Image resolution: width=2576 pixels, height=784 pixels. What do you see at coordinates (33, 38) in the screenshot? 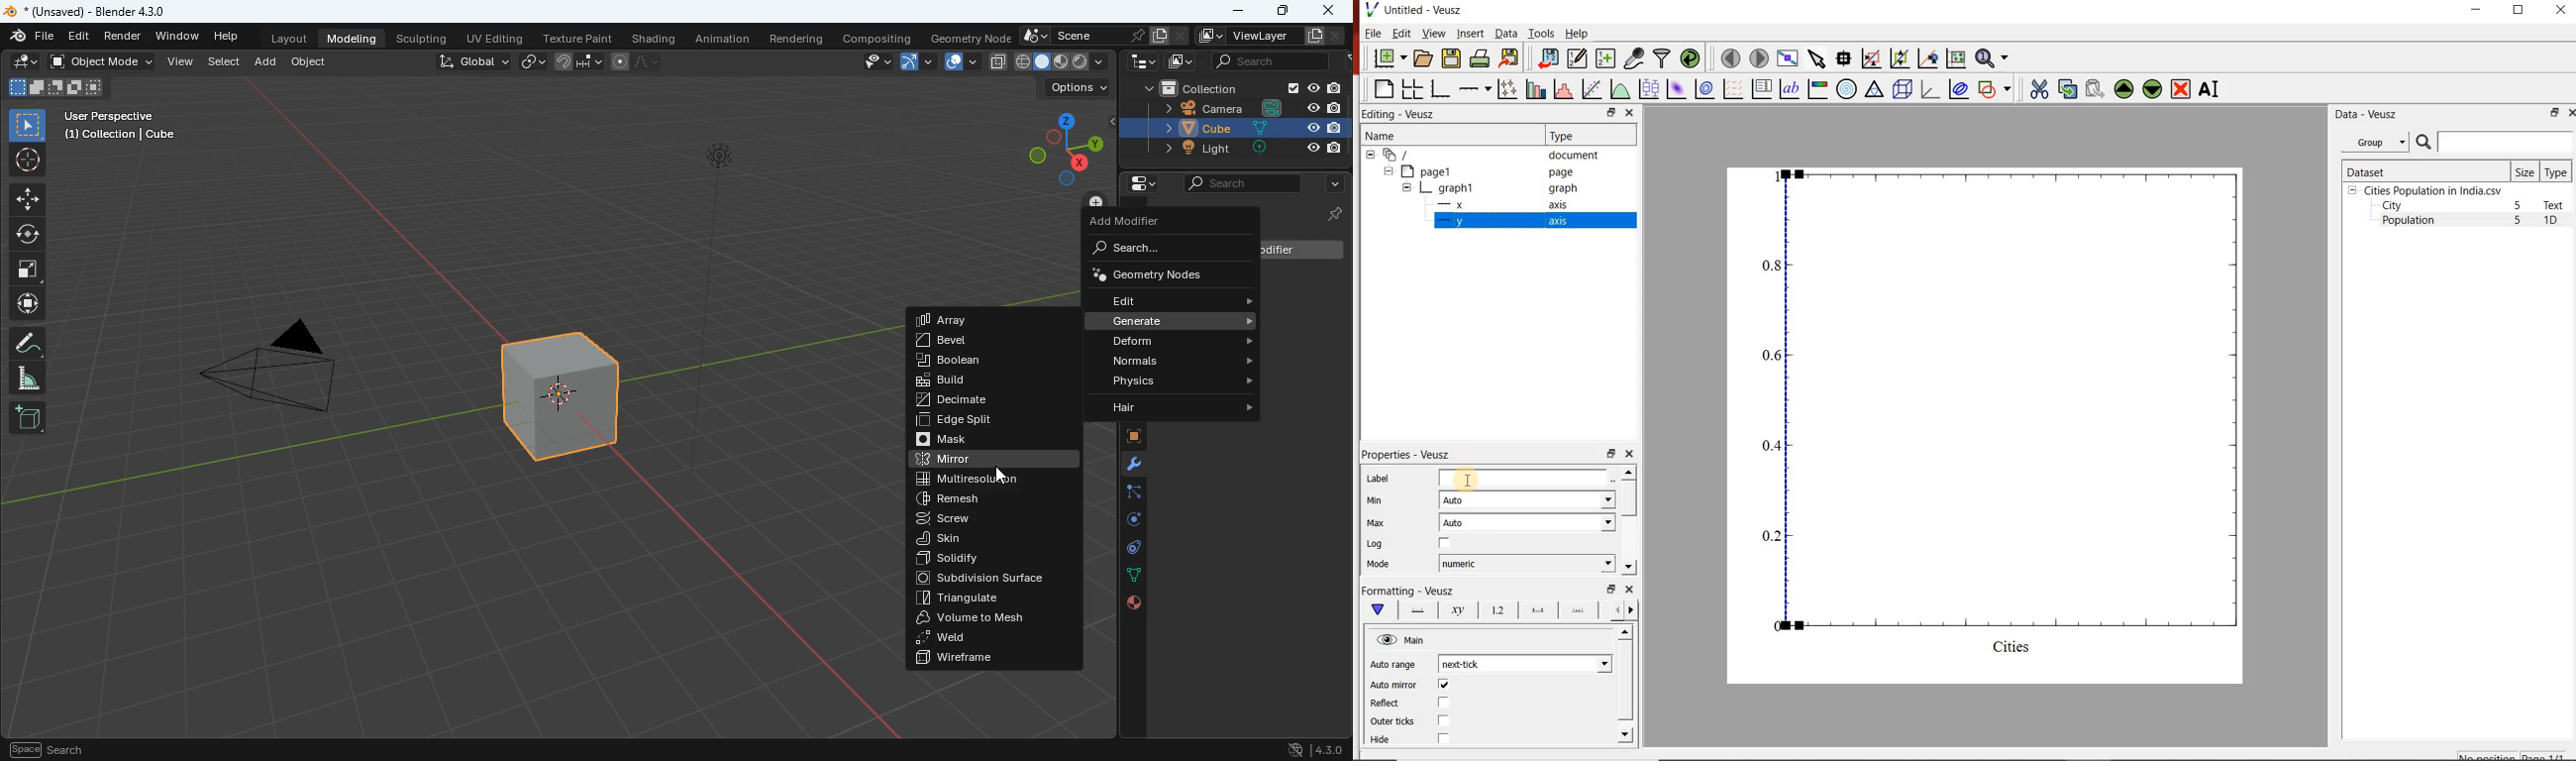
I see `finder` at bounding box center [33, 38].